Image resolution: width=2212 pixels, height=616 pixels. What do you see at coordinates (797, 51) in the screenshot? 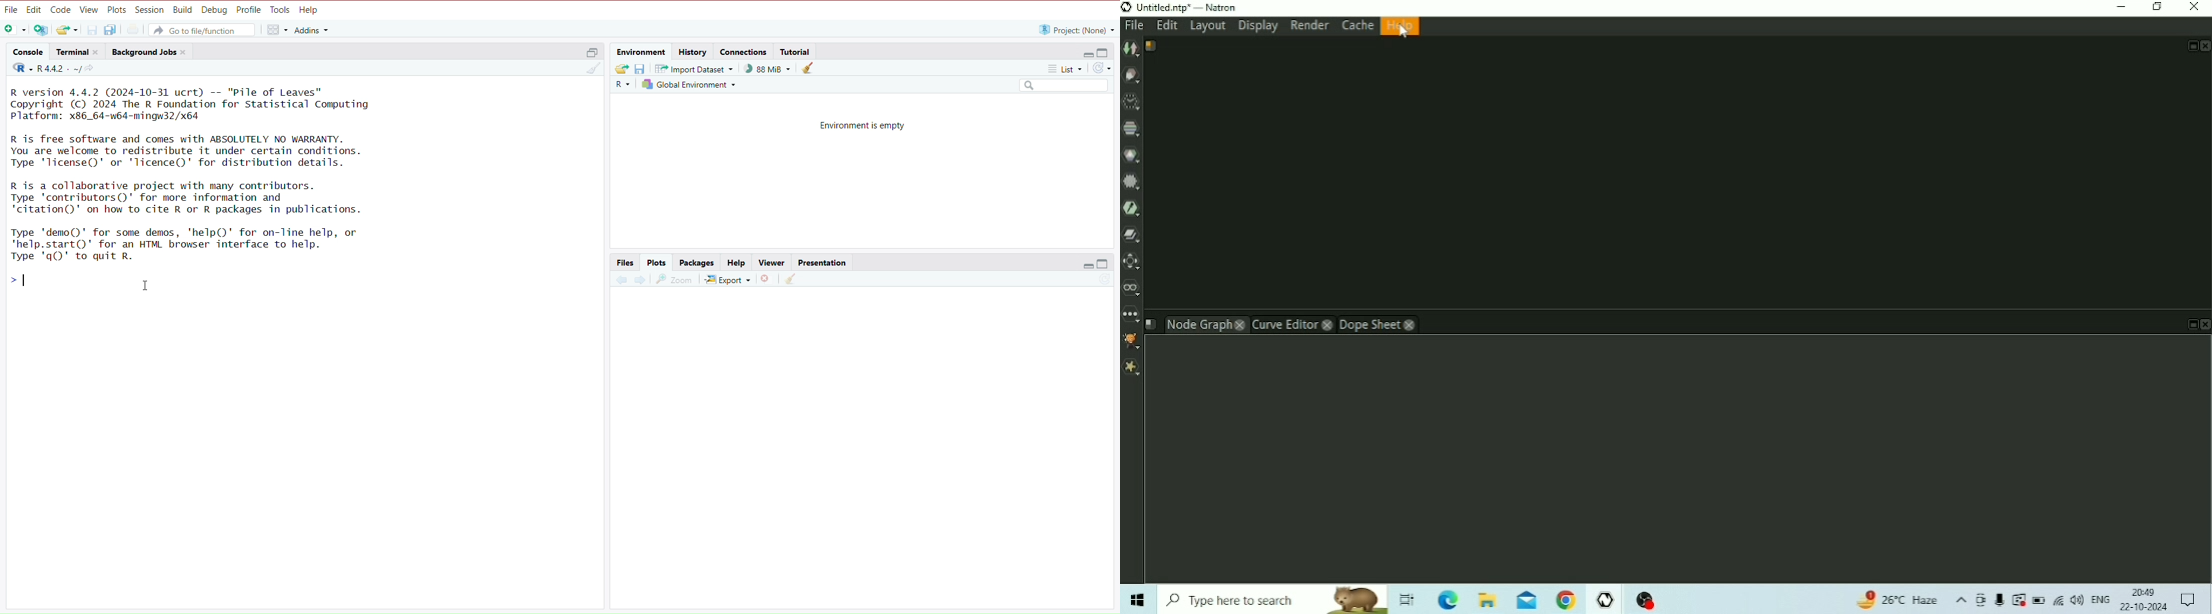
I see `Tutorial` at bounding box center [797, 51].